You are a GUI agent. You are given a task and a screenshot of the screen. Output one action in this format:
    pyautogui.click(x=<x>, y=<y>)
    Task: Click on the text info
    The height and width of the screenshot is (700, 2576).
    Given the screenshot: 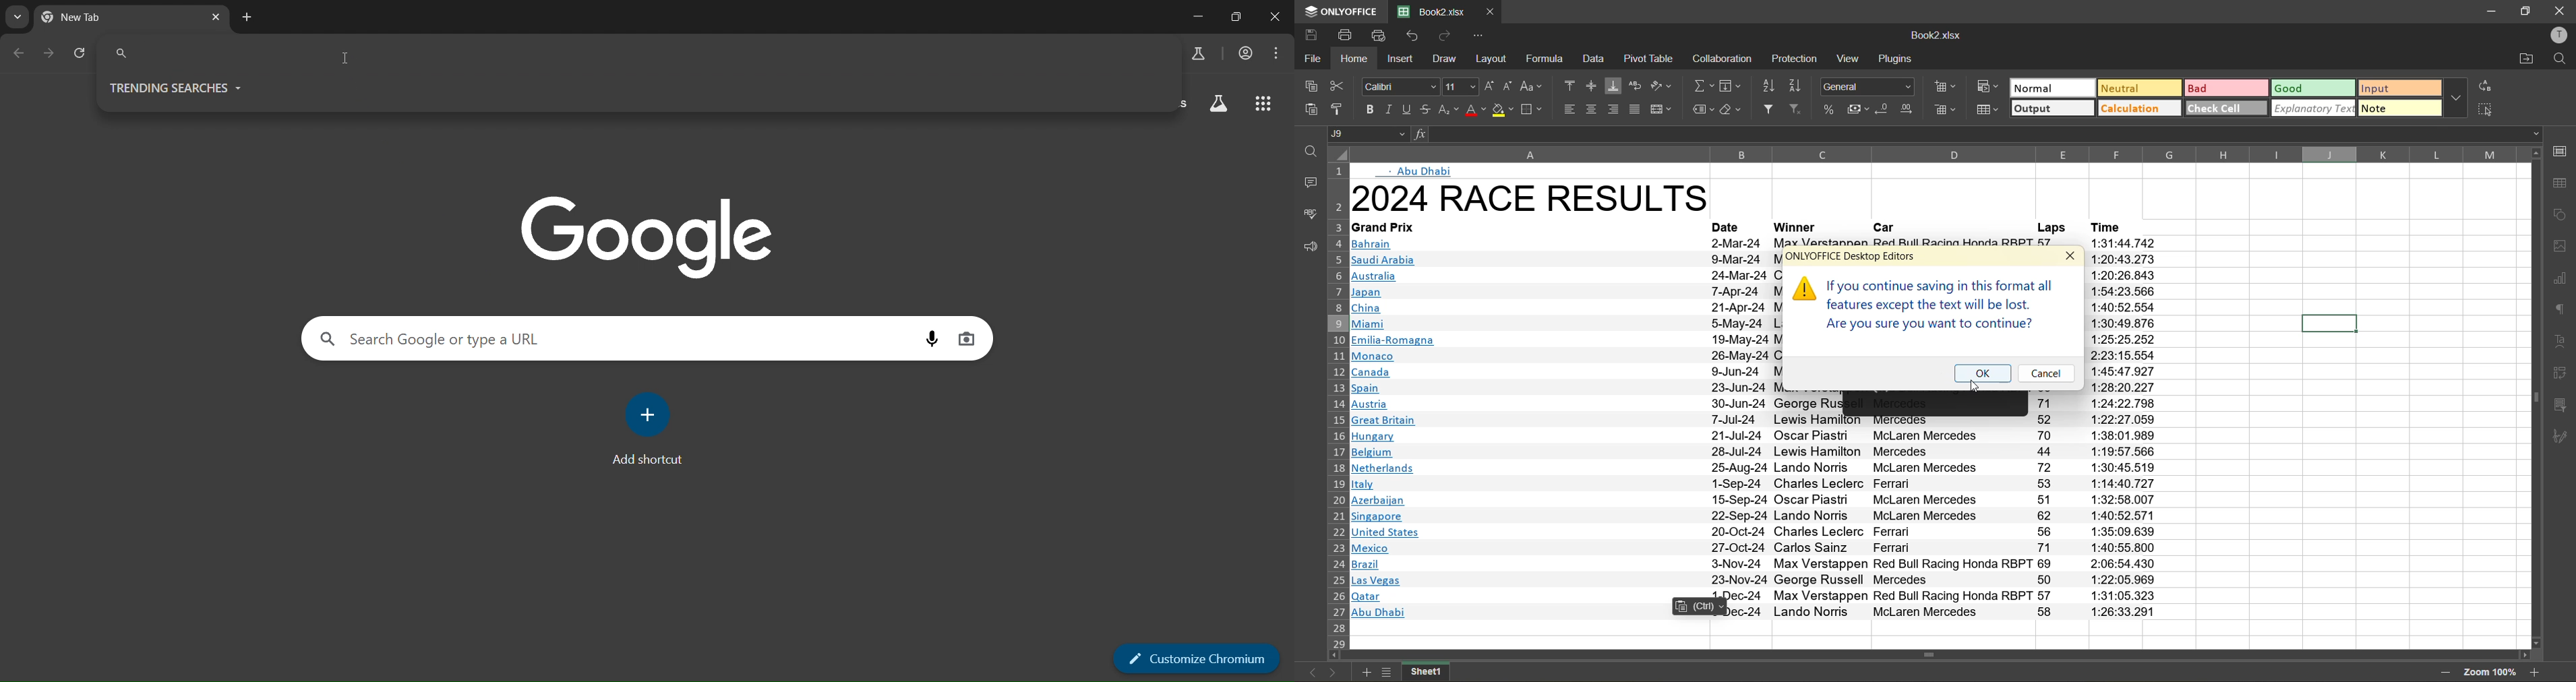 What is the action you would take?
    pyautogui.click(x=1565, y=340)
    